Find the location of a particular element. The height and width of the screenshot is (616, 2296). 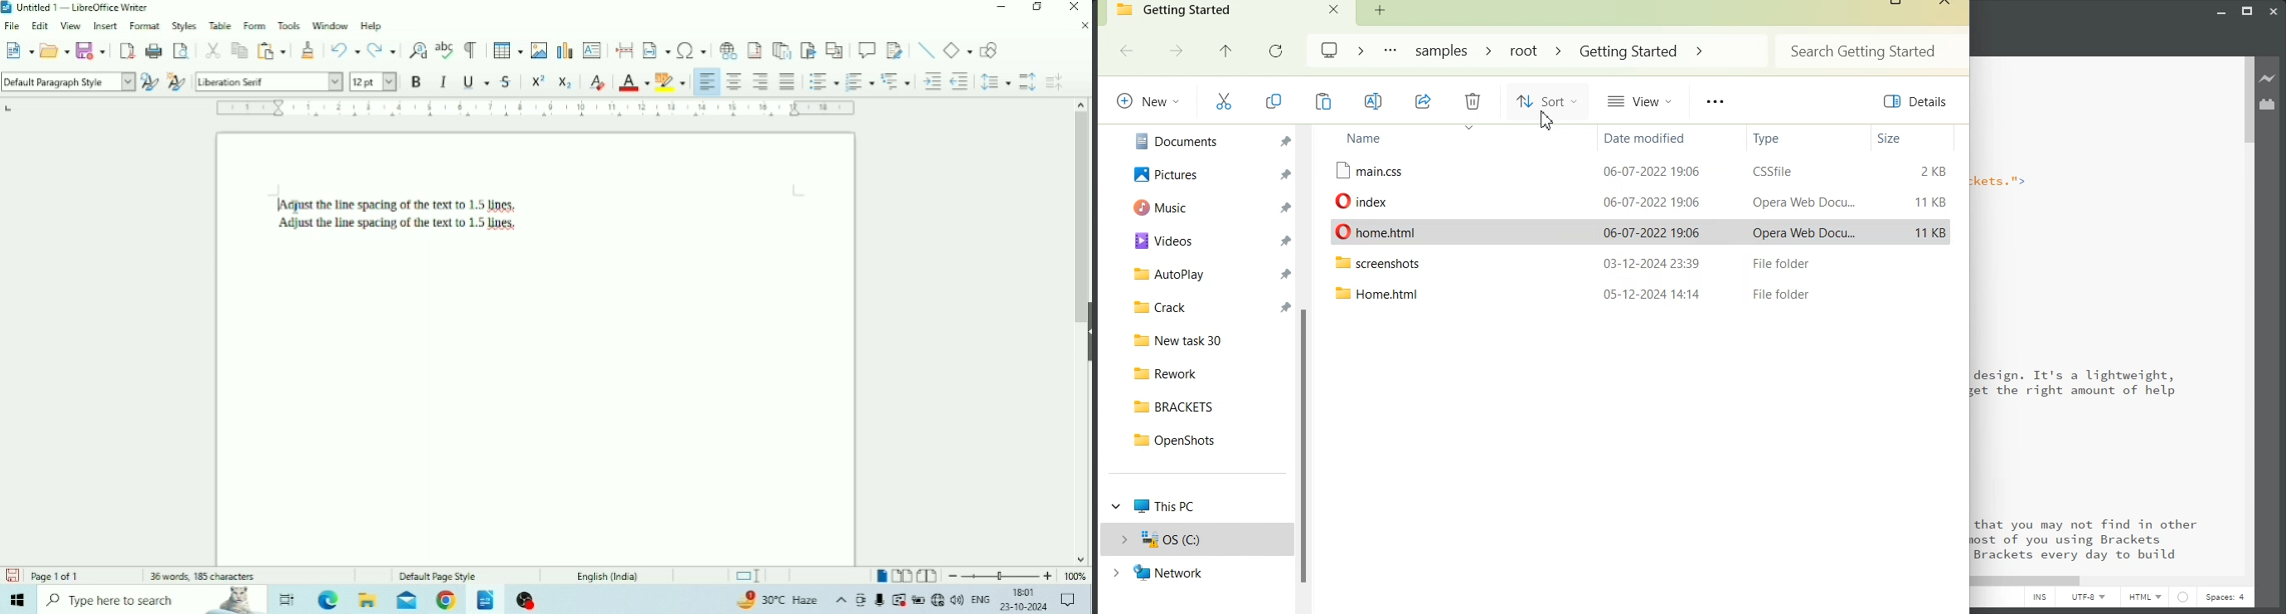

Clone Formatting is located at coordinates (308, 50).